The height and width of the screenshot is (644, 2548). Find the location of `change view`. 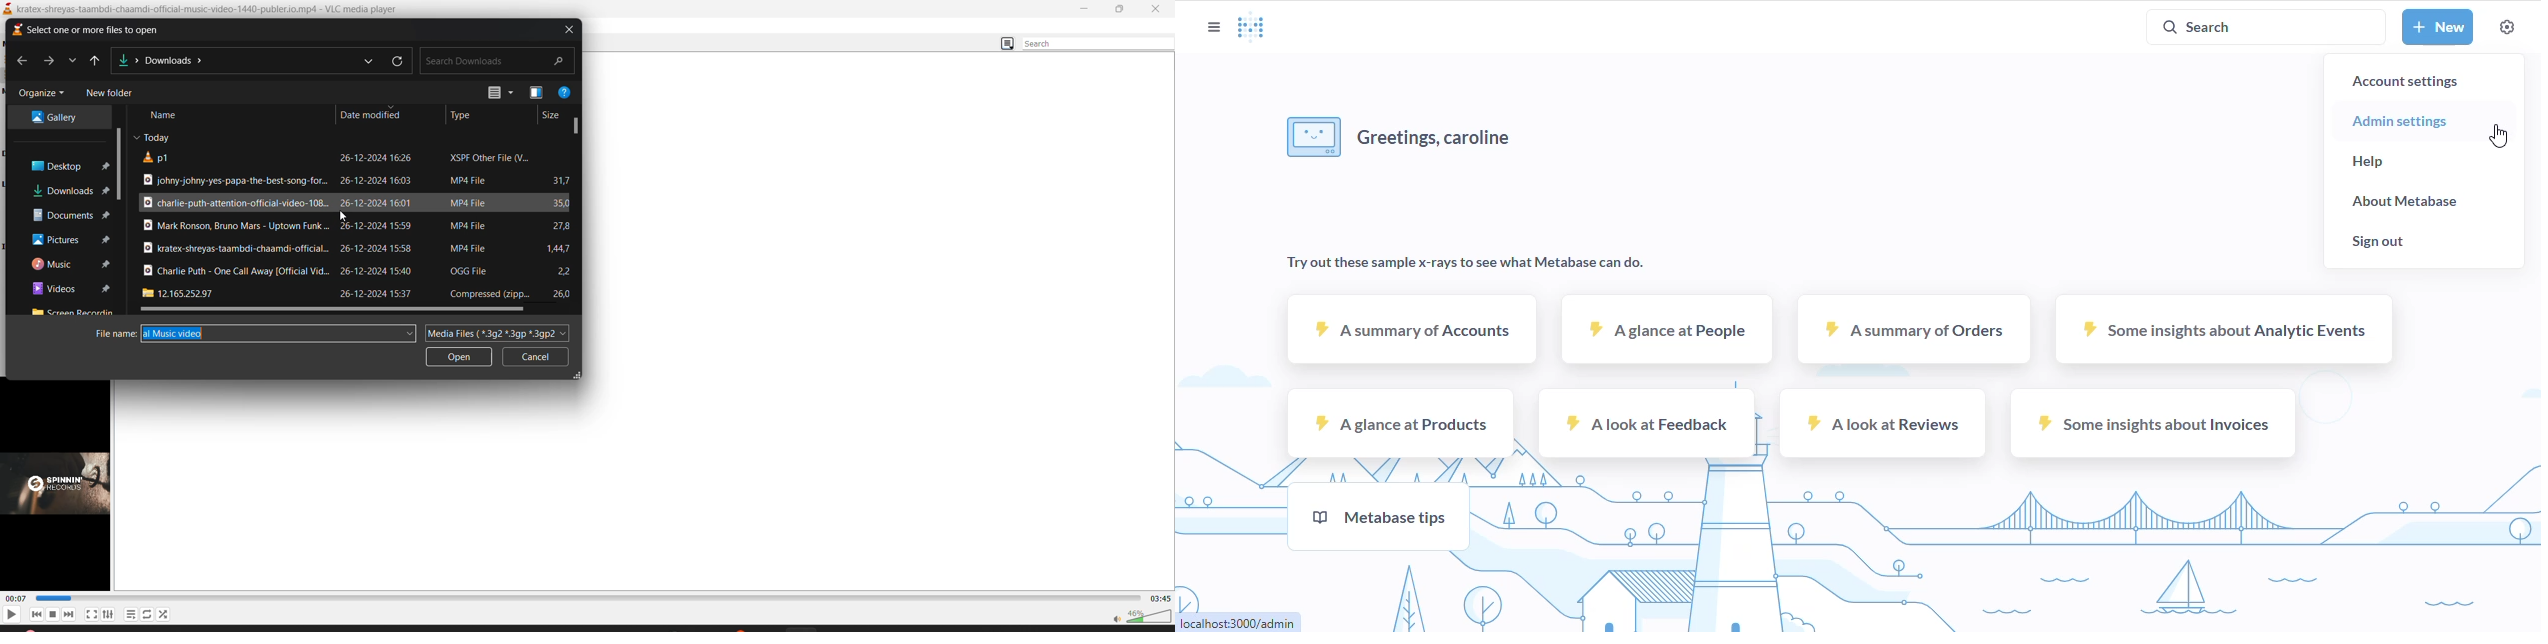

change view is located at coordinates (1006, 44).